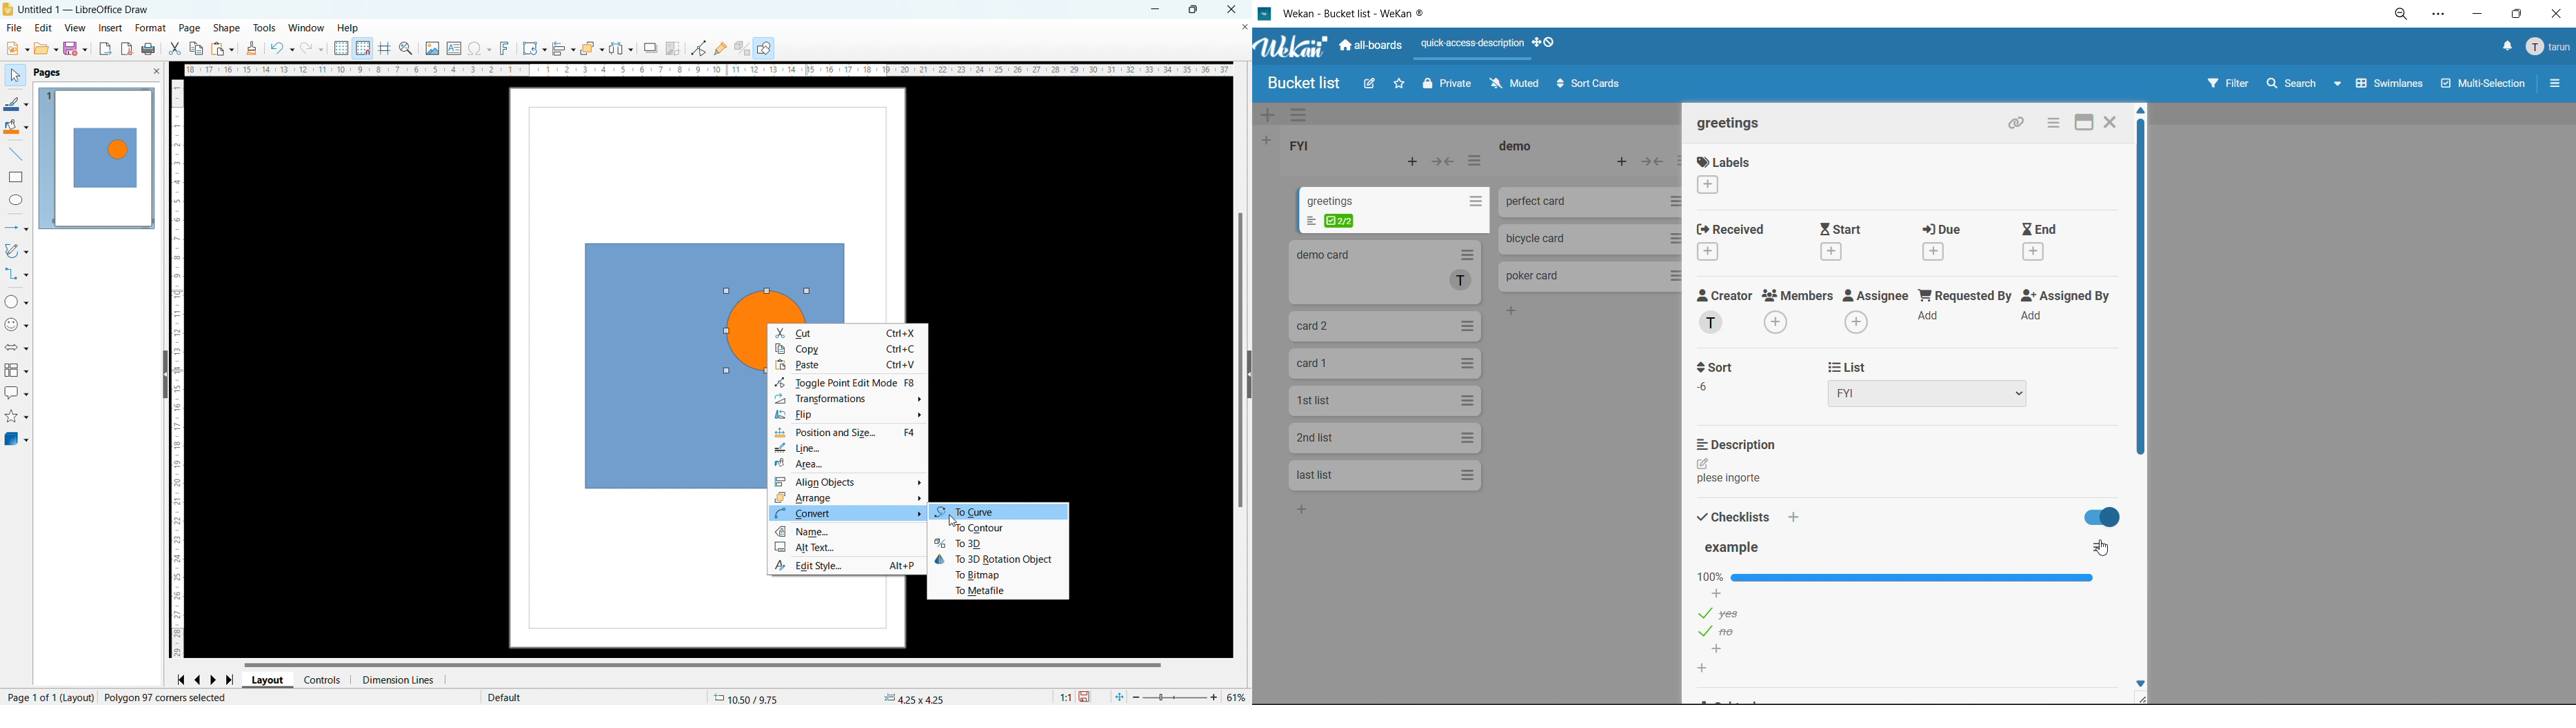 Image resolution: width=2576 pixels, height=728 pixels. What do you see at coordinates (805, 447) in the screenshot?
I see `line` at bounding box center [805, 447].